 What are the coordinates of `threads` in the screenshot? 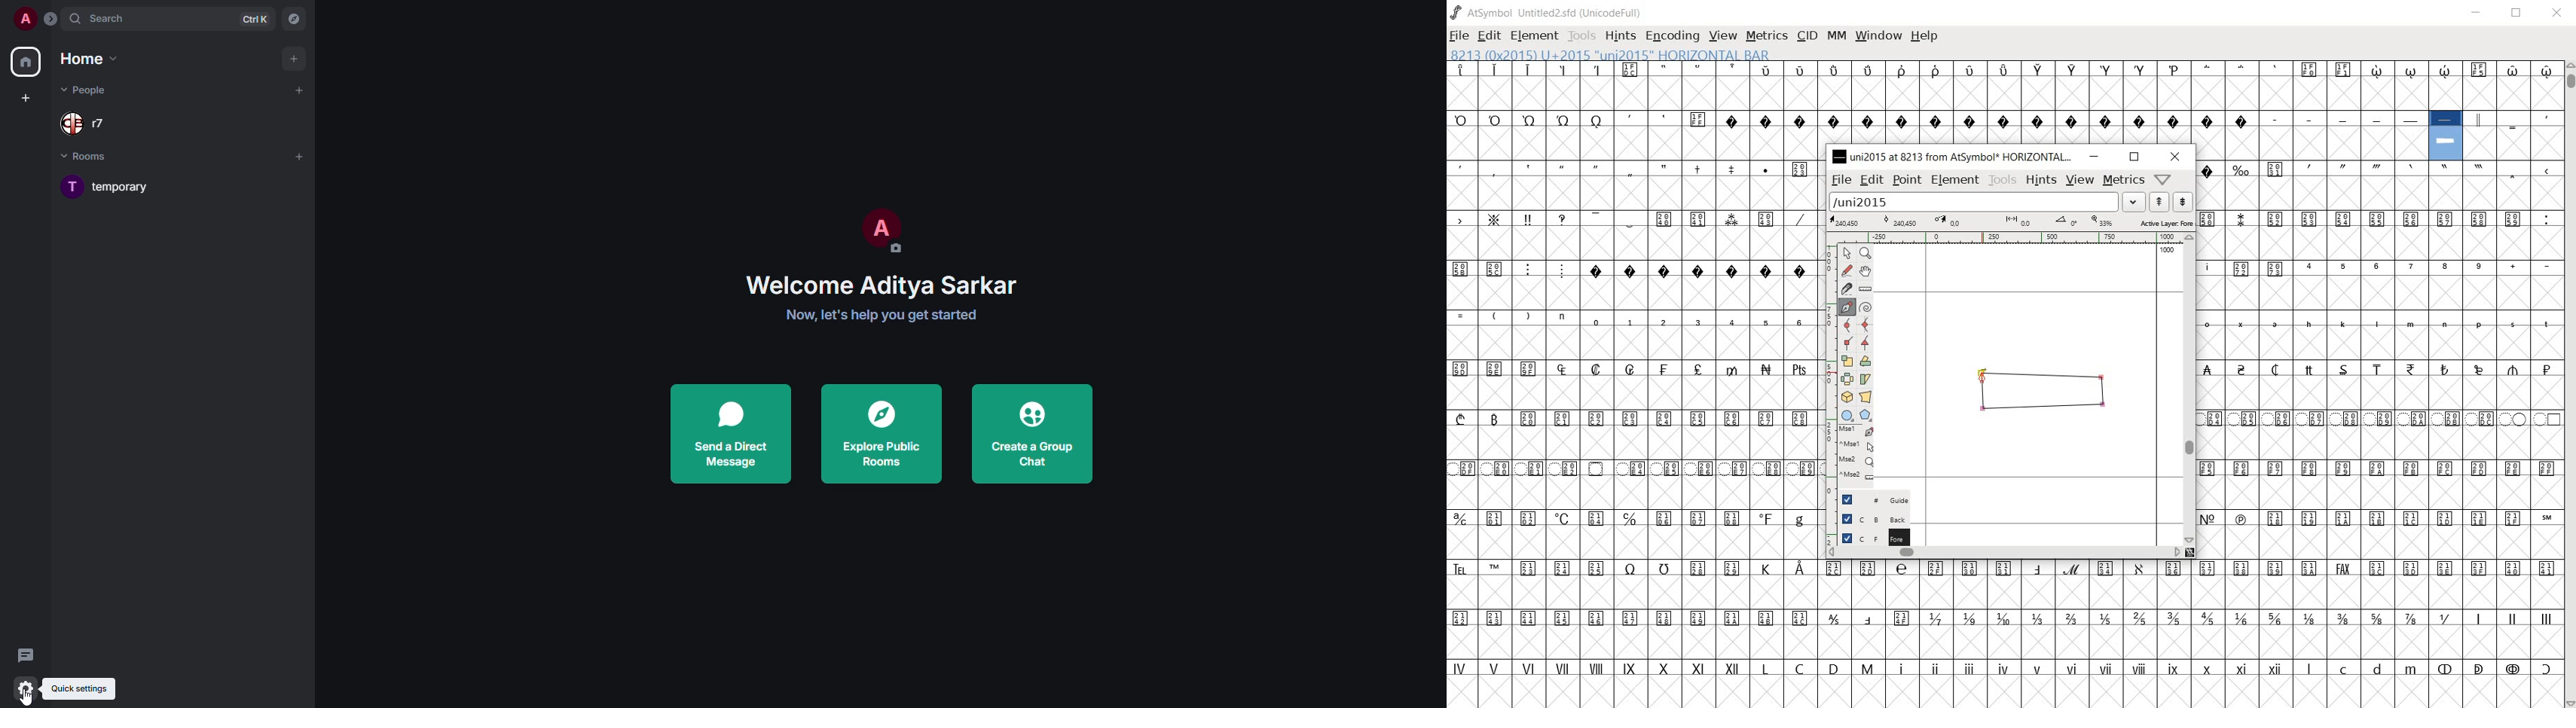 It's located at (29, 656).